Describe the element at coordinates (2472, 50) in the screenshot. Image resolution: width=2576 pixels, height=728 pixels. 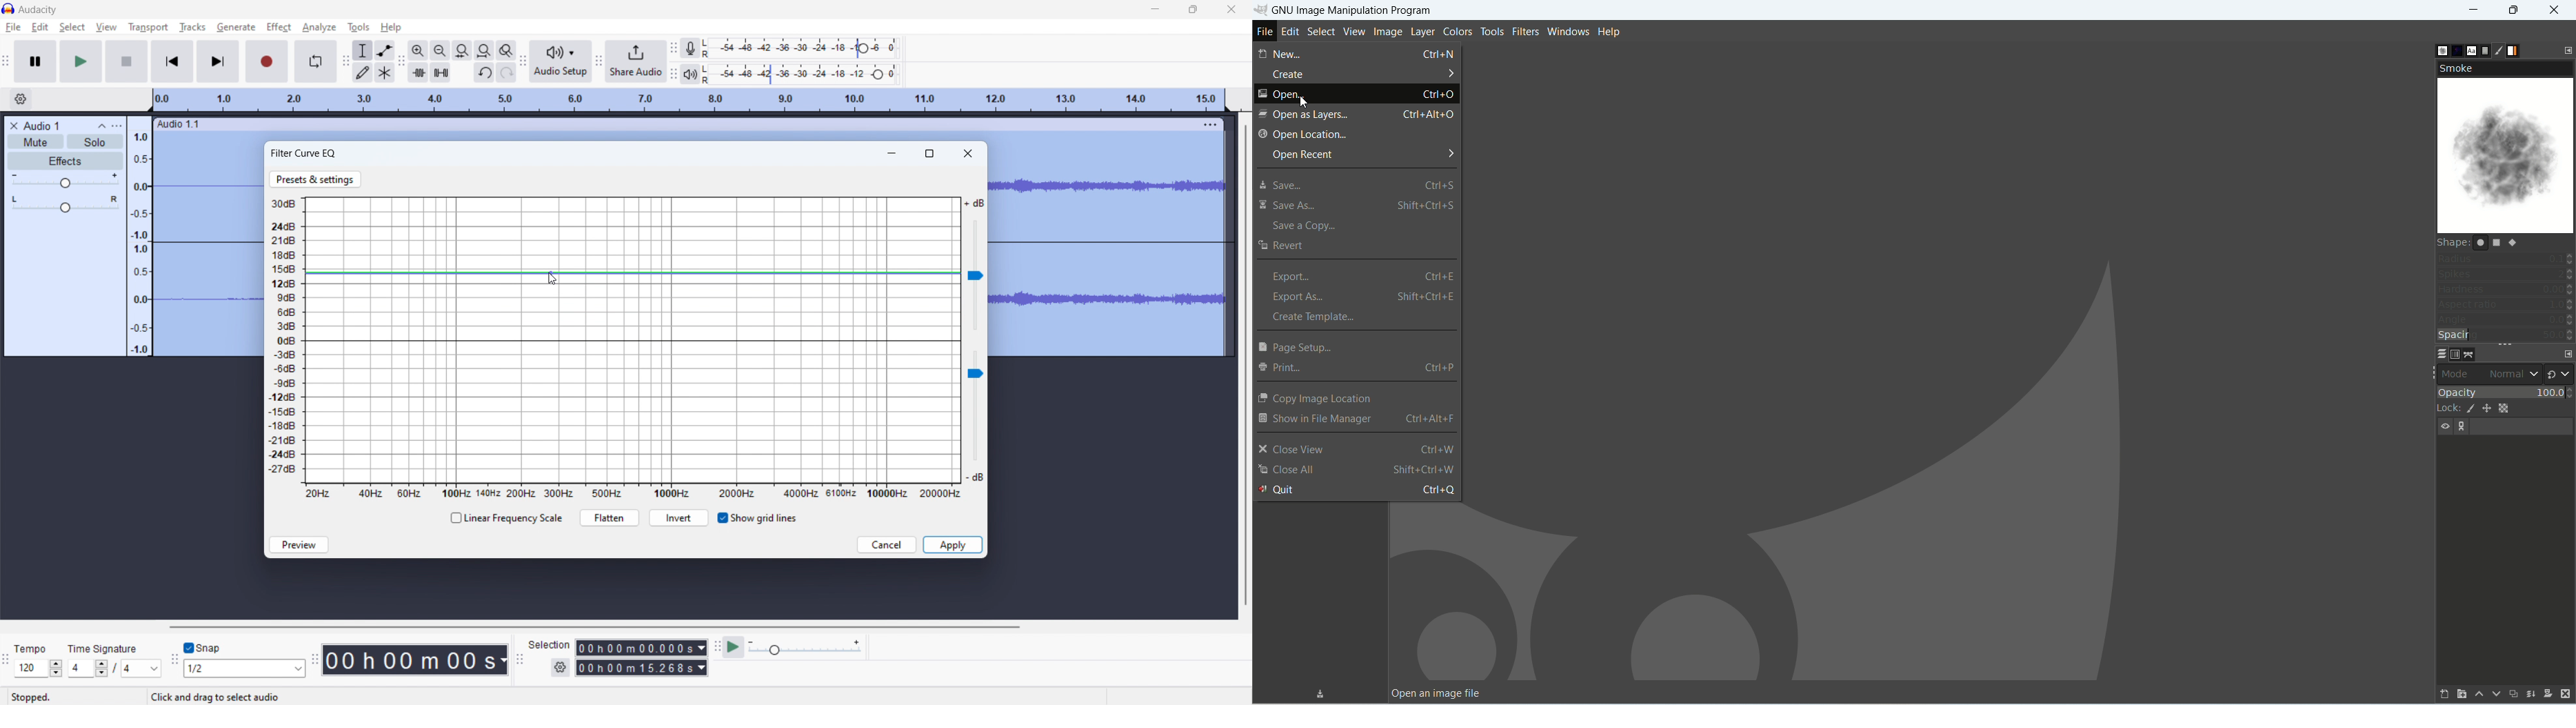
I see `fonts` at that location.